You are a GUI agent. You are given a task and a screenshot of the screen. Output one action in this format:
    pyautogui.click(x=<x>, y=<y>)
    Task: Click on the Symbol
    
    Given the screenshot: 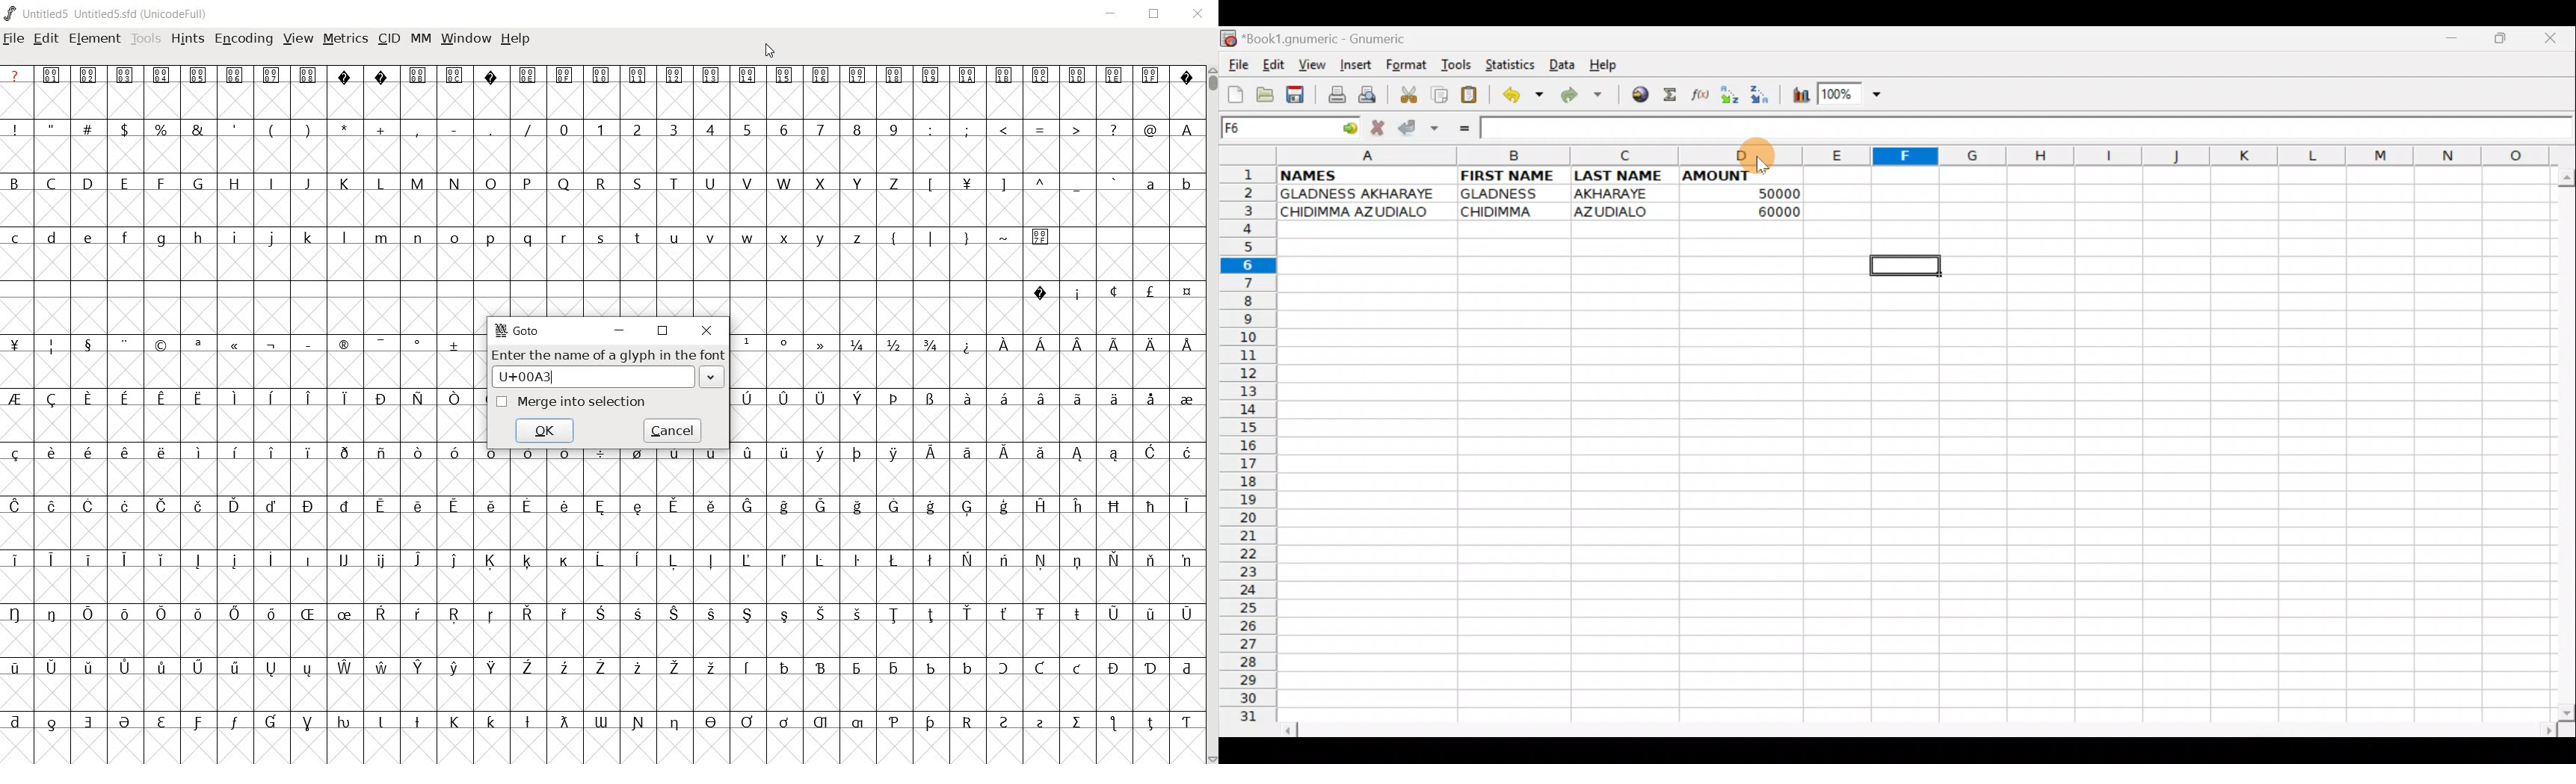 What is the action you would take?
    pyautogui.click(x=455, y=615)
    